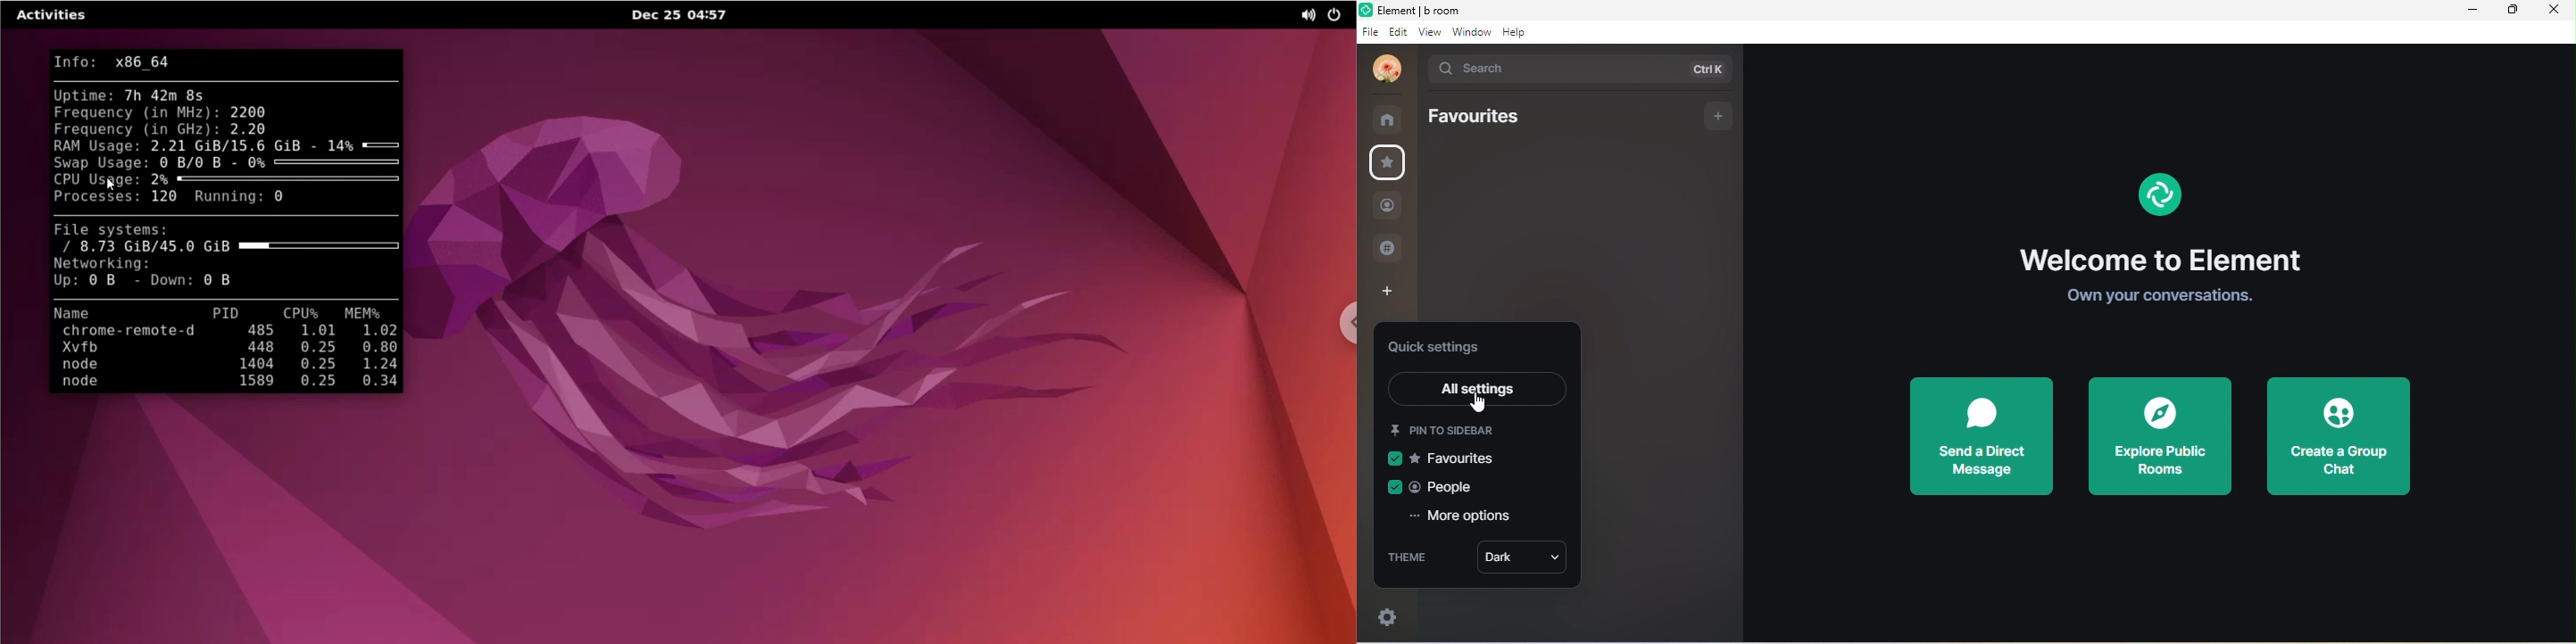 The image size is (2576, 644). What do you see at coordinates (1384, 70) in the screenshot?
I see `account` at bounding box center [1384, 70].